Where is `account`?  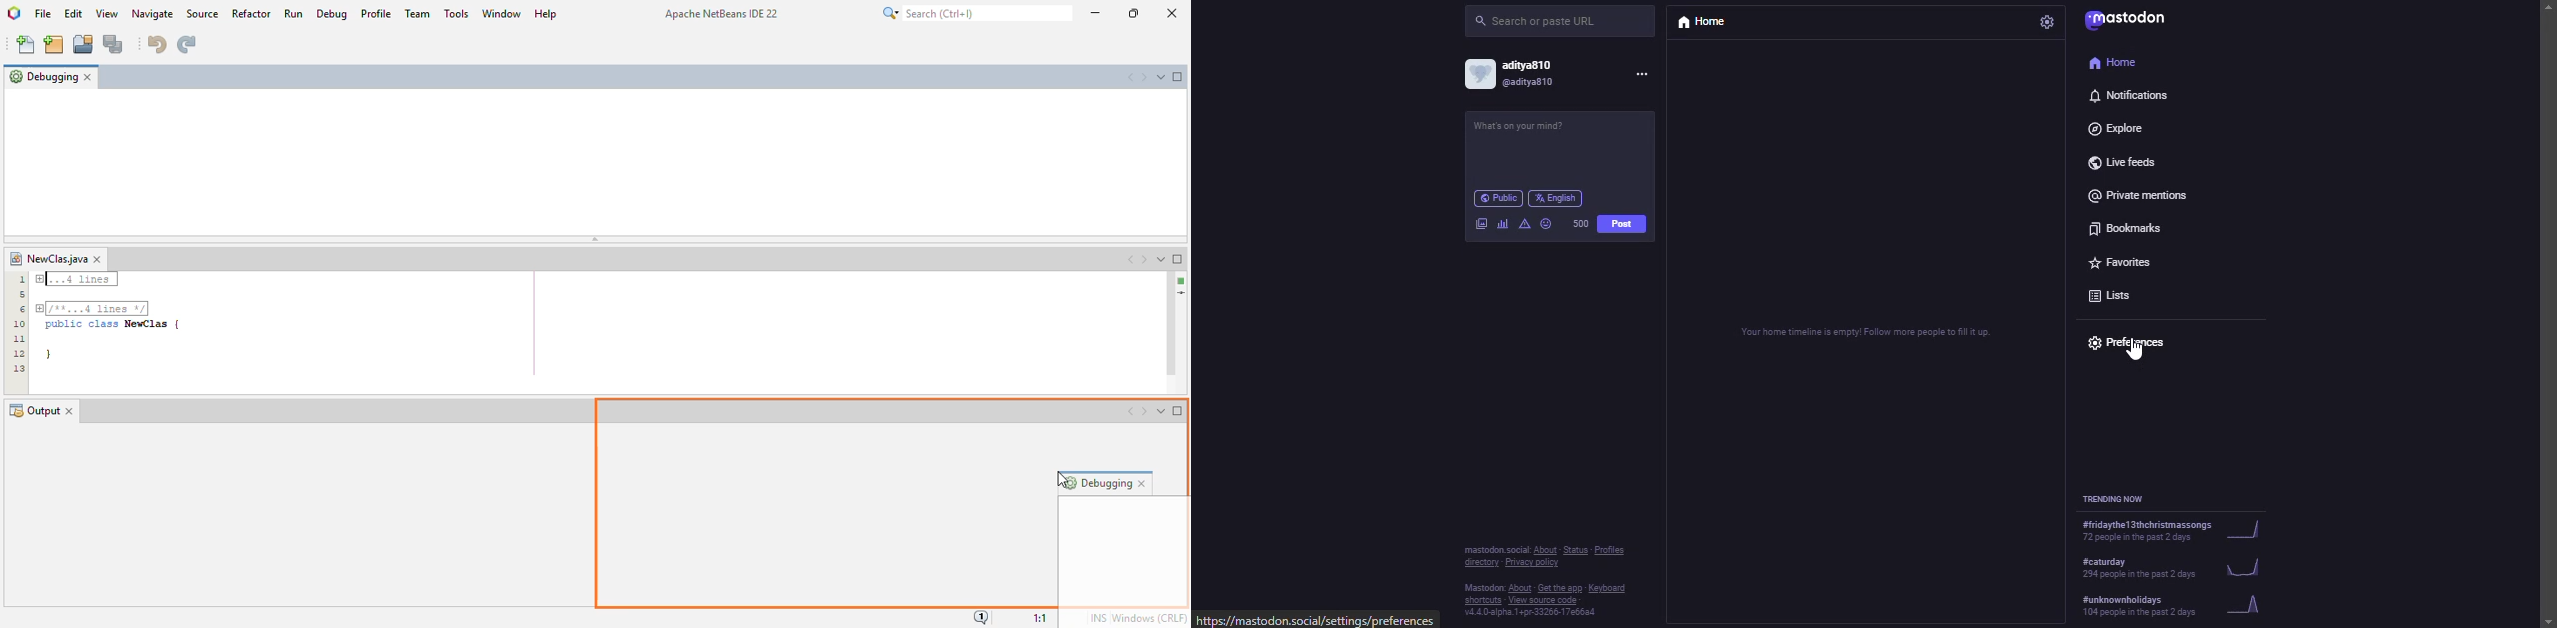
account is located at coordinates (1522, 76).